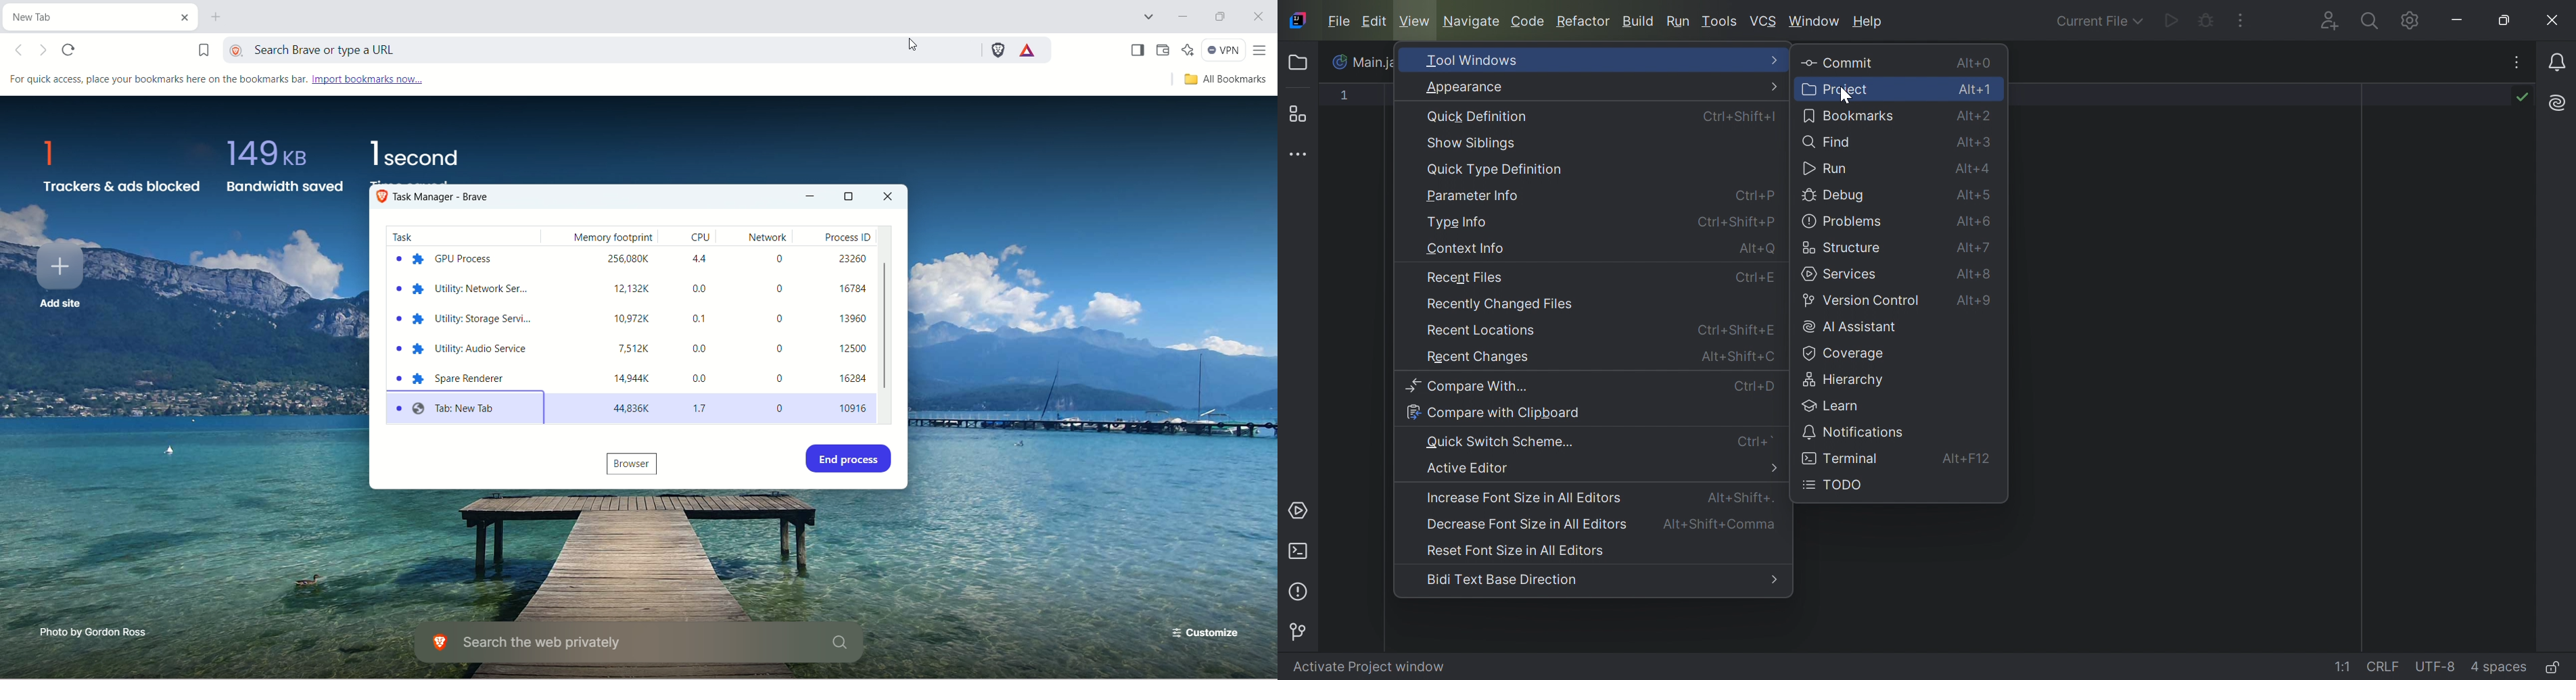 This screenshot has width=2576, height=700. I want to click on maximize, so click(849, 195).